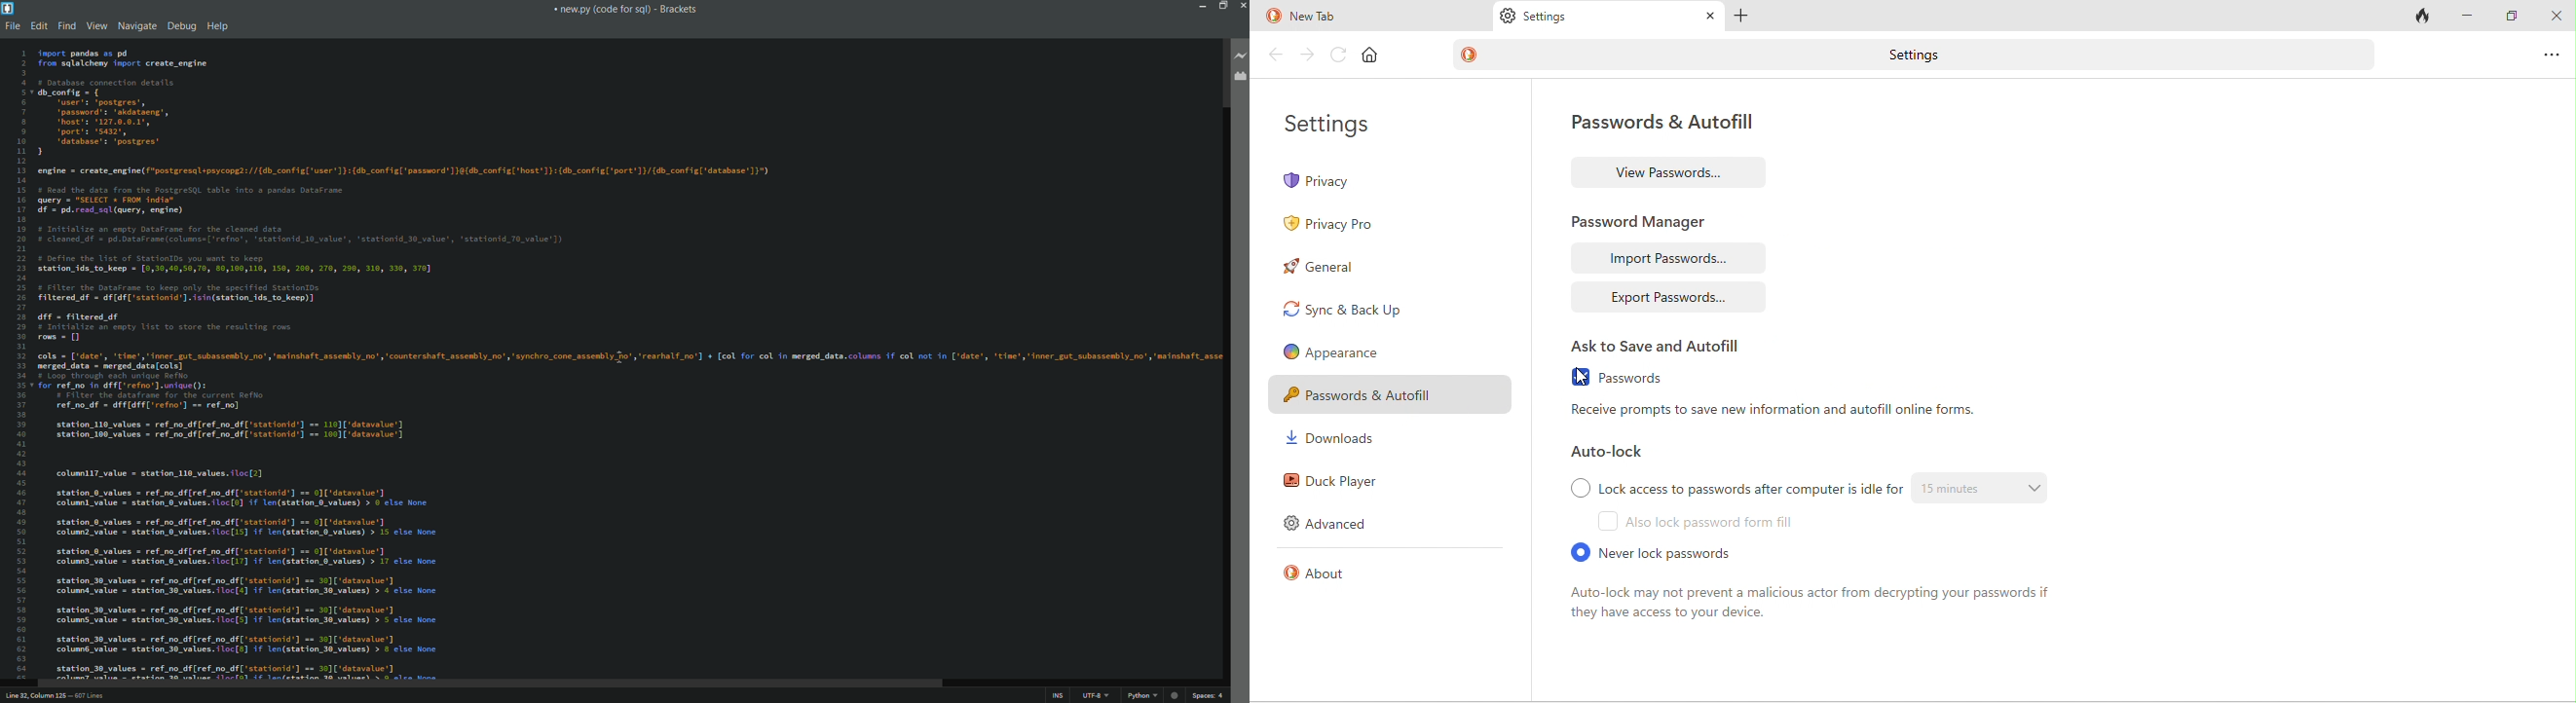 The image size is (2576, 728). What do you see at coordinates (1385, 392) in the screenshot?
I see `passwords and autofill` at bounding box center [1385, 392].